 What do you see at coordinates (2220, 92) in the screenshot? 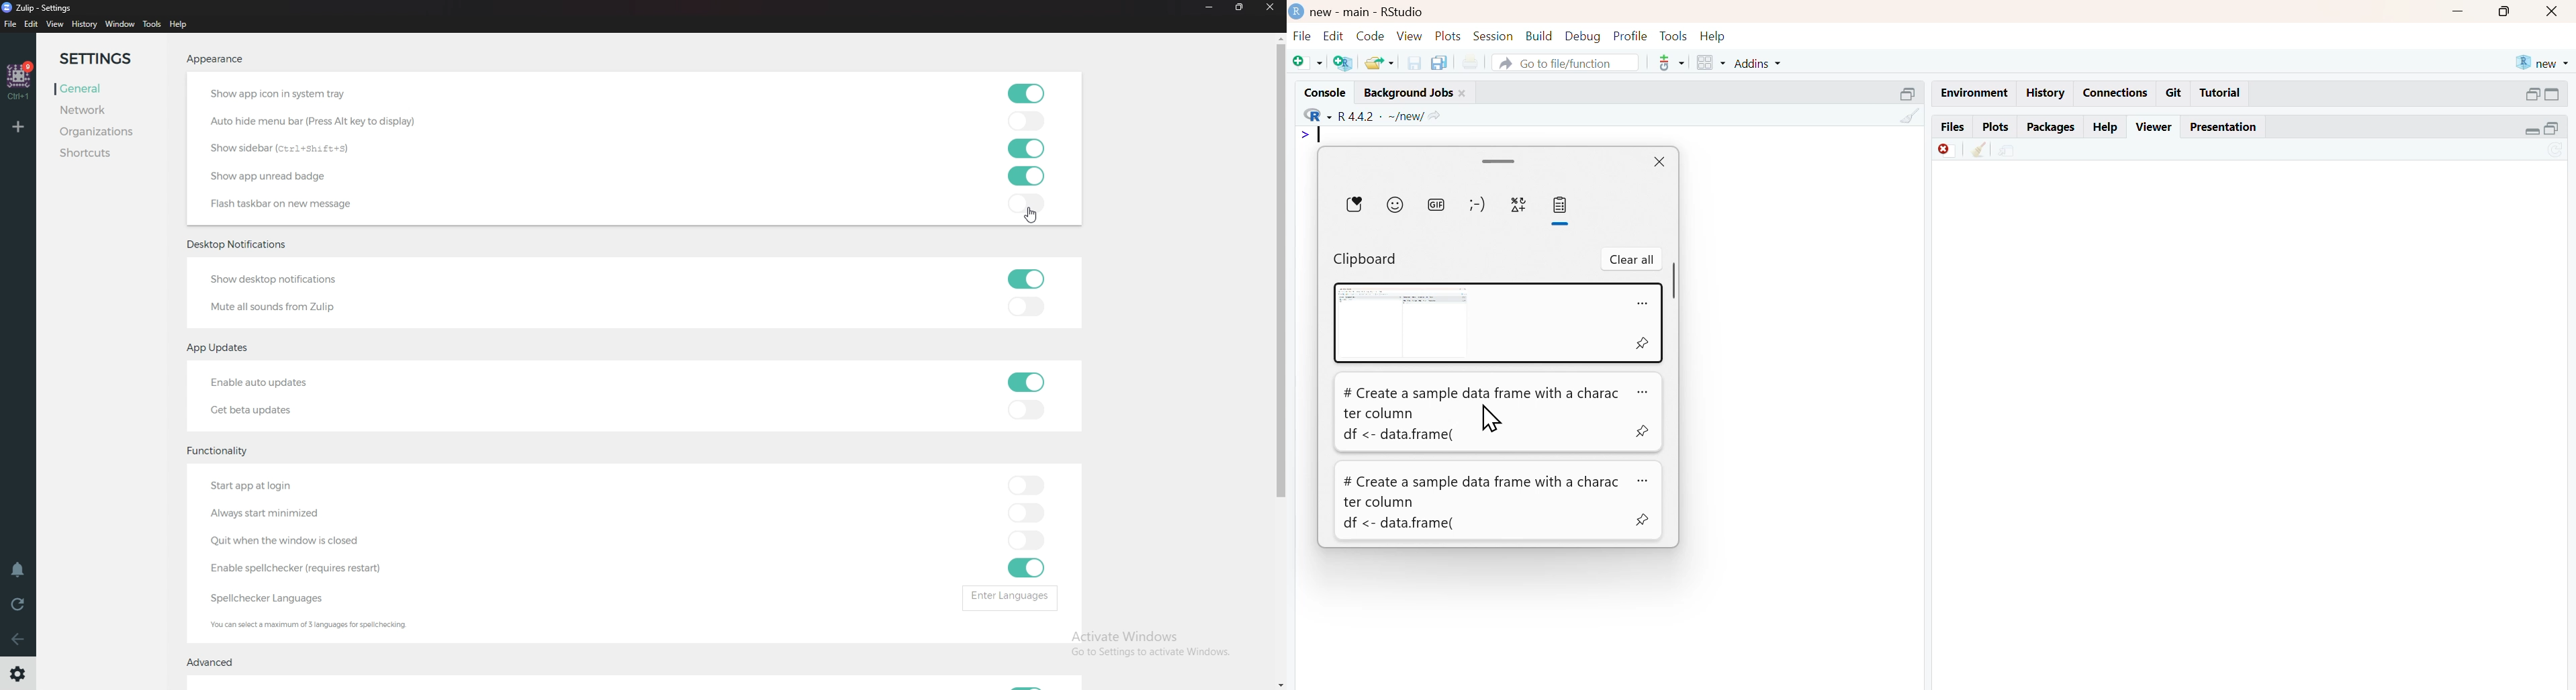
I see `Tutorial ` at bounding box center [2220, 92].